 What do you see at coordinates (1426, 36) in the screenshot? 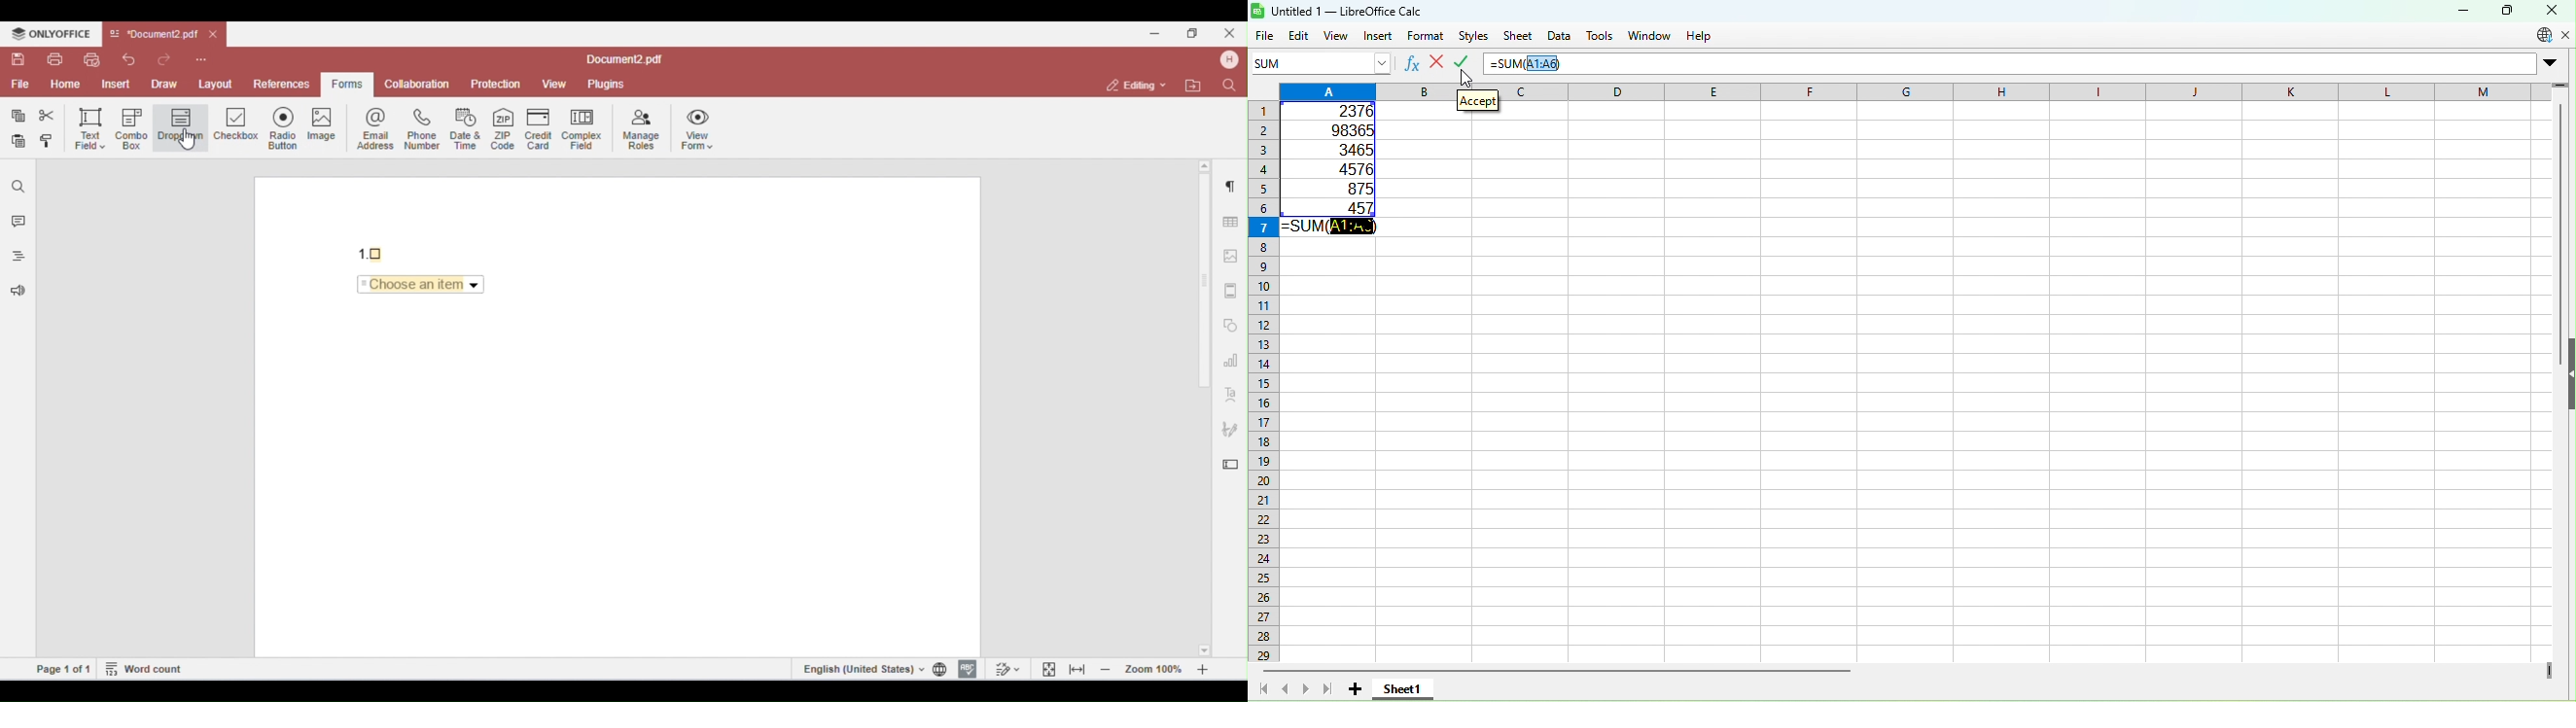
I see `Format` at bounding box center [1426, 36].